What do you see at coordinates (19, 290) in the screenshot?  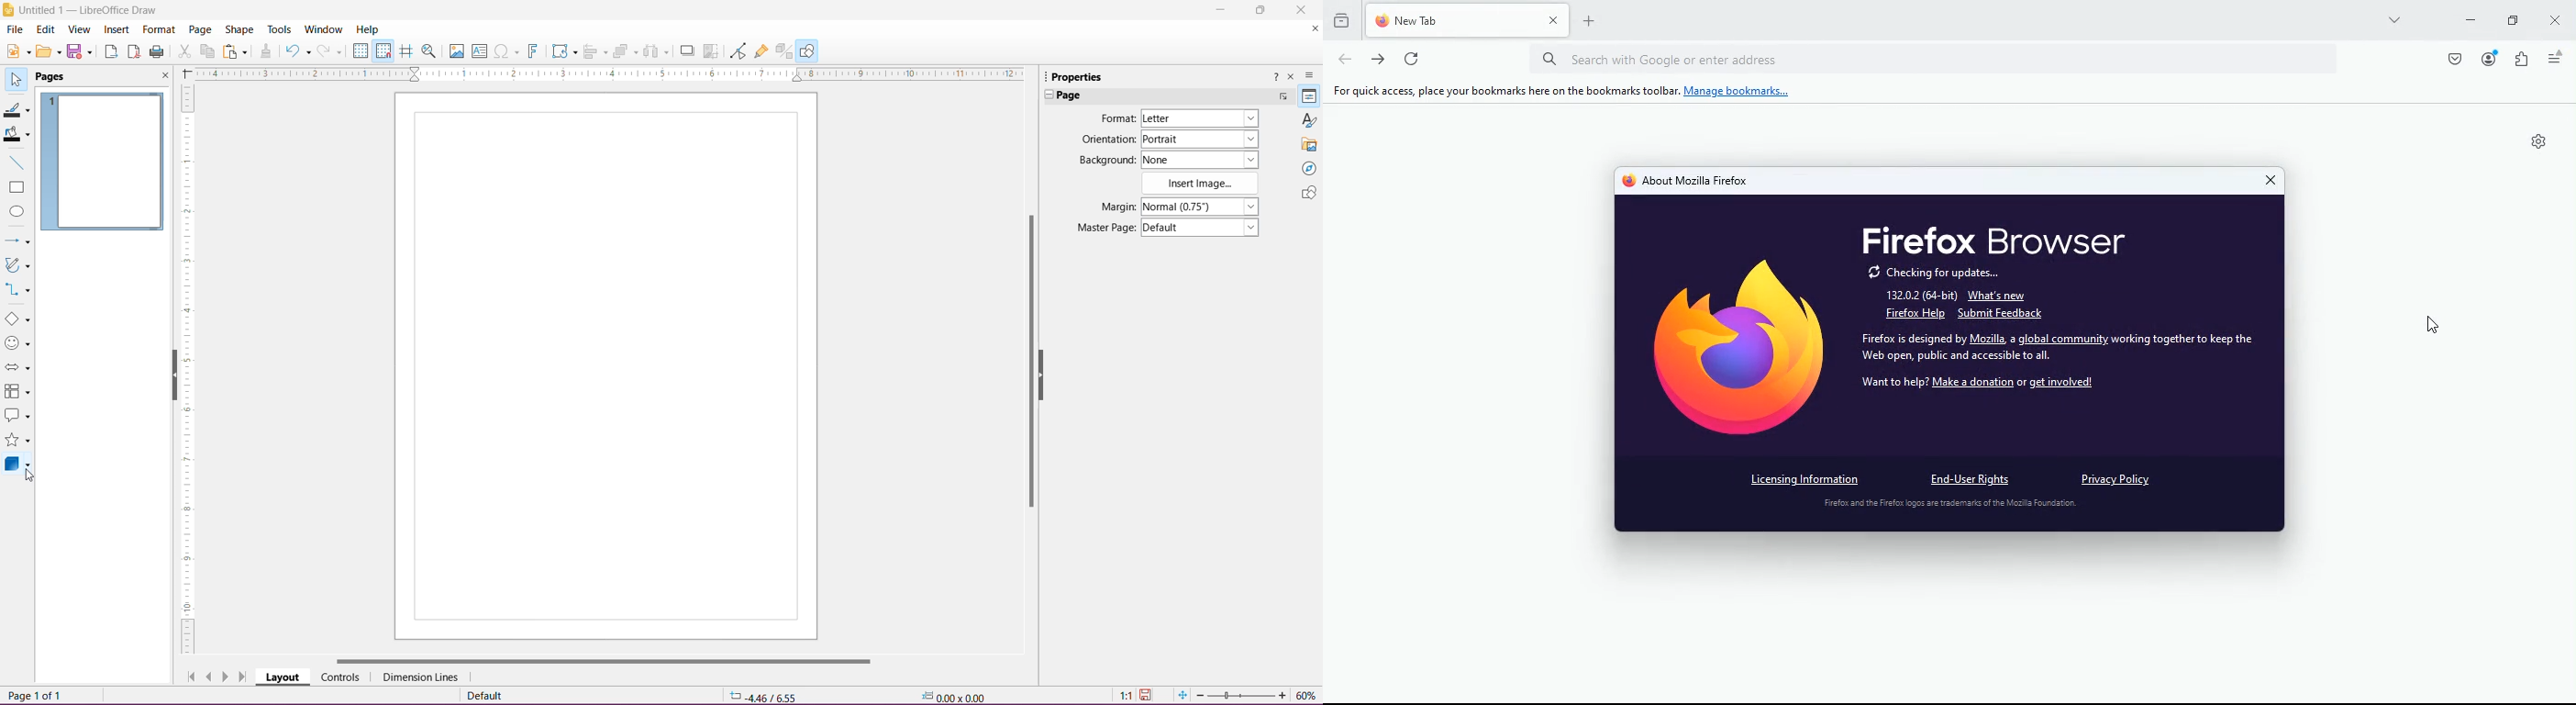 I see `Connectors` at bounding box center [19, 290].